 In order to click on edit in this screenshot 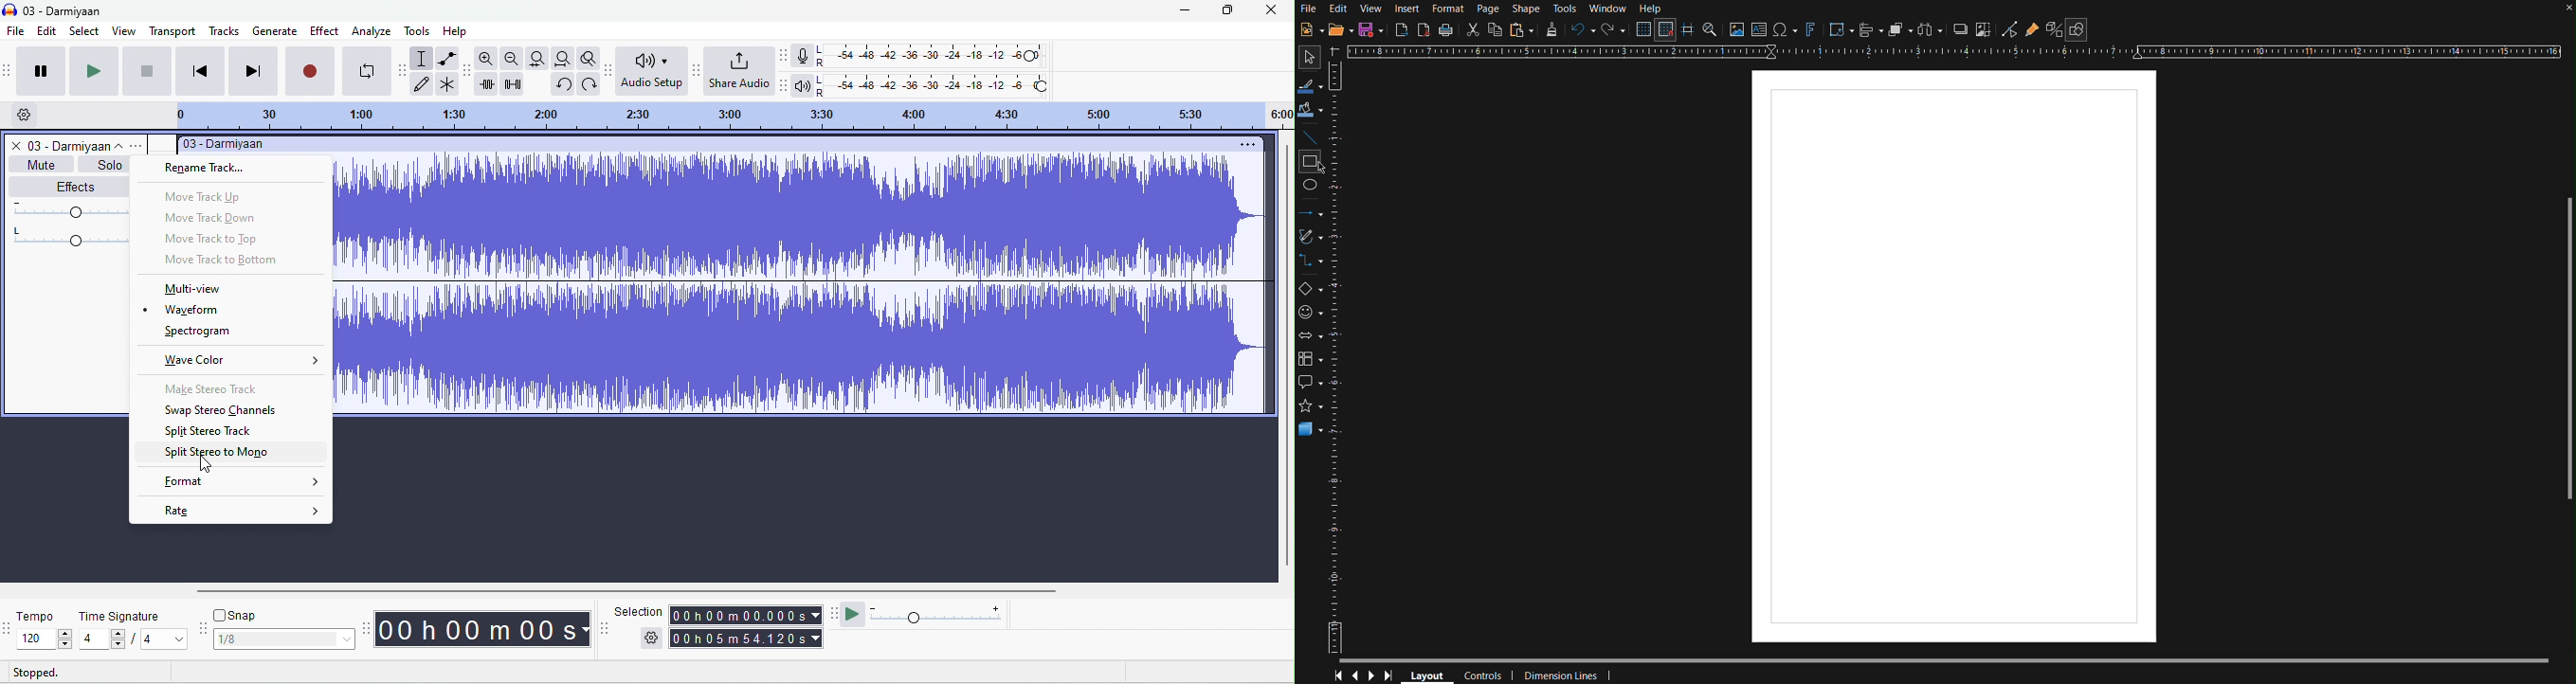, I will do `click(47, 30)`.